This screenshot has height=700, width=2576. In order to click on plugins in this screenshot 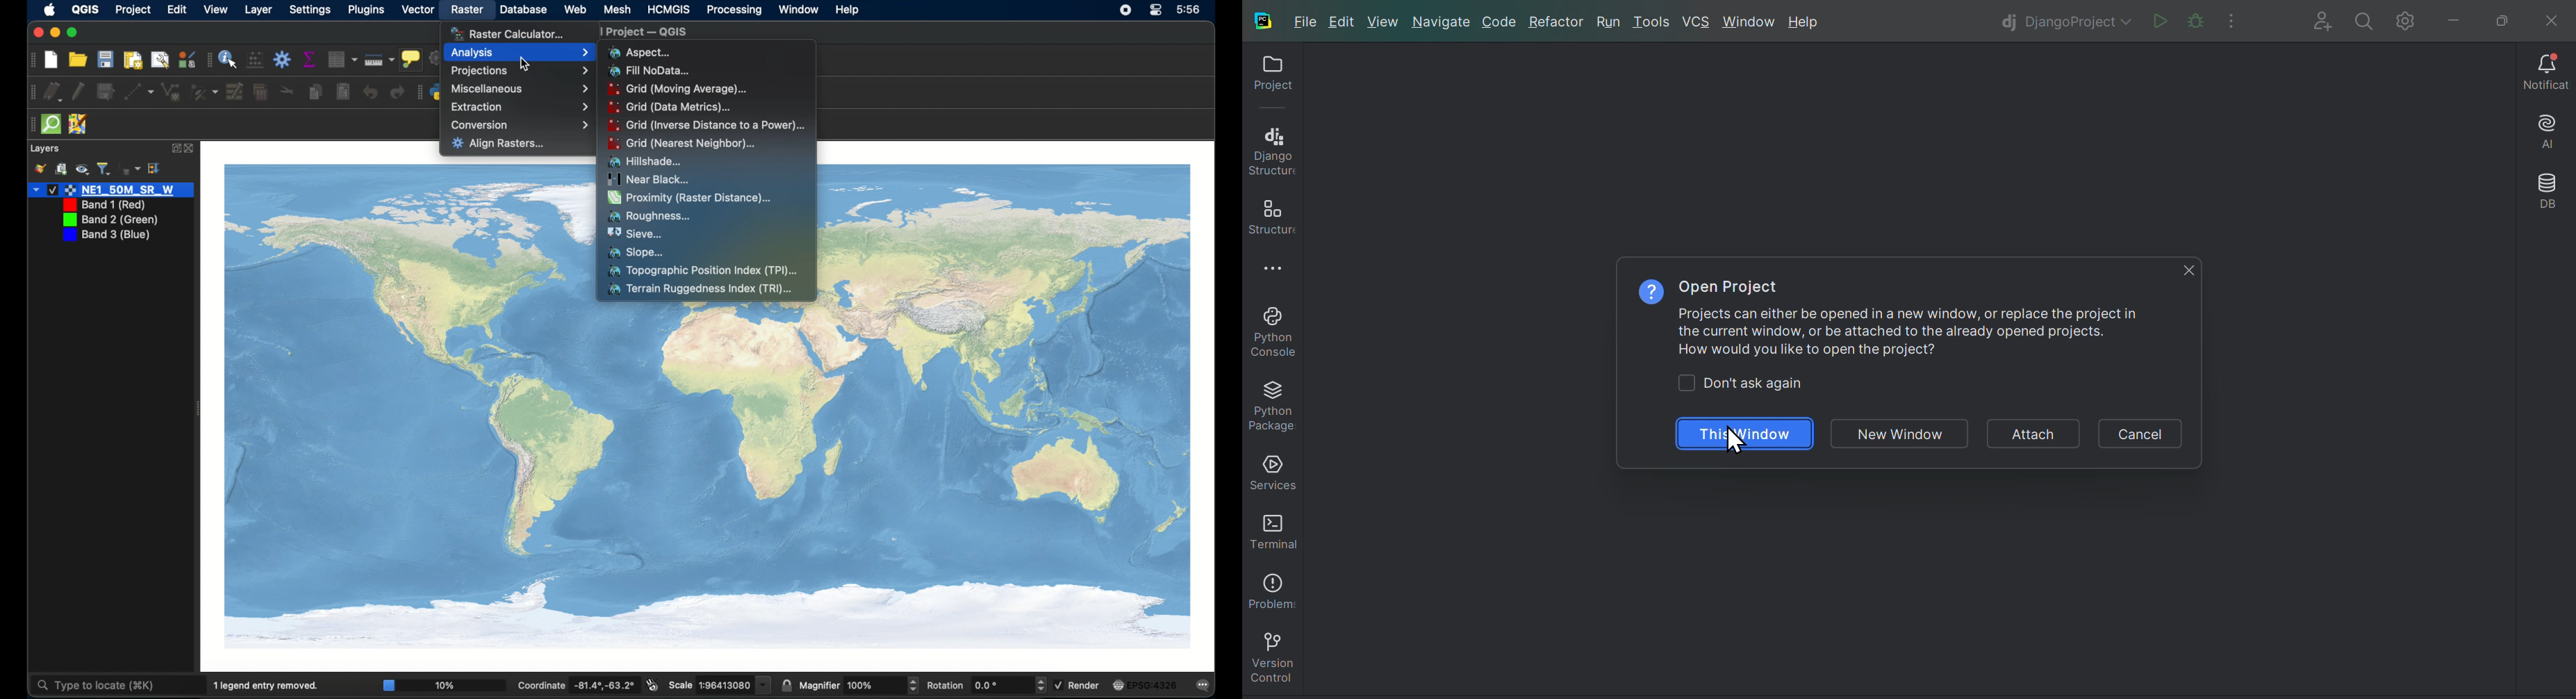, I will do `click(366, 10)`.